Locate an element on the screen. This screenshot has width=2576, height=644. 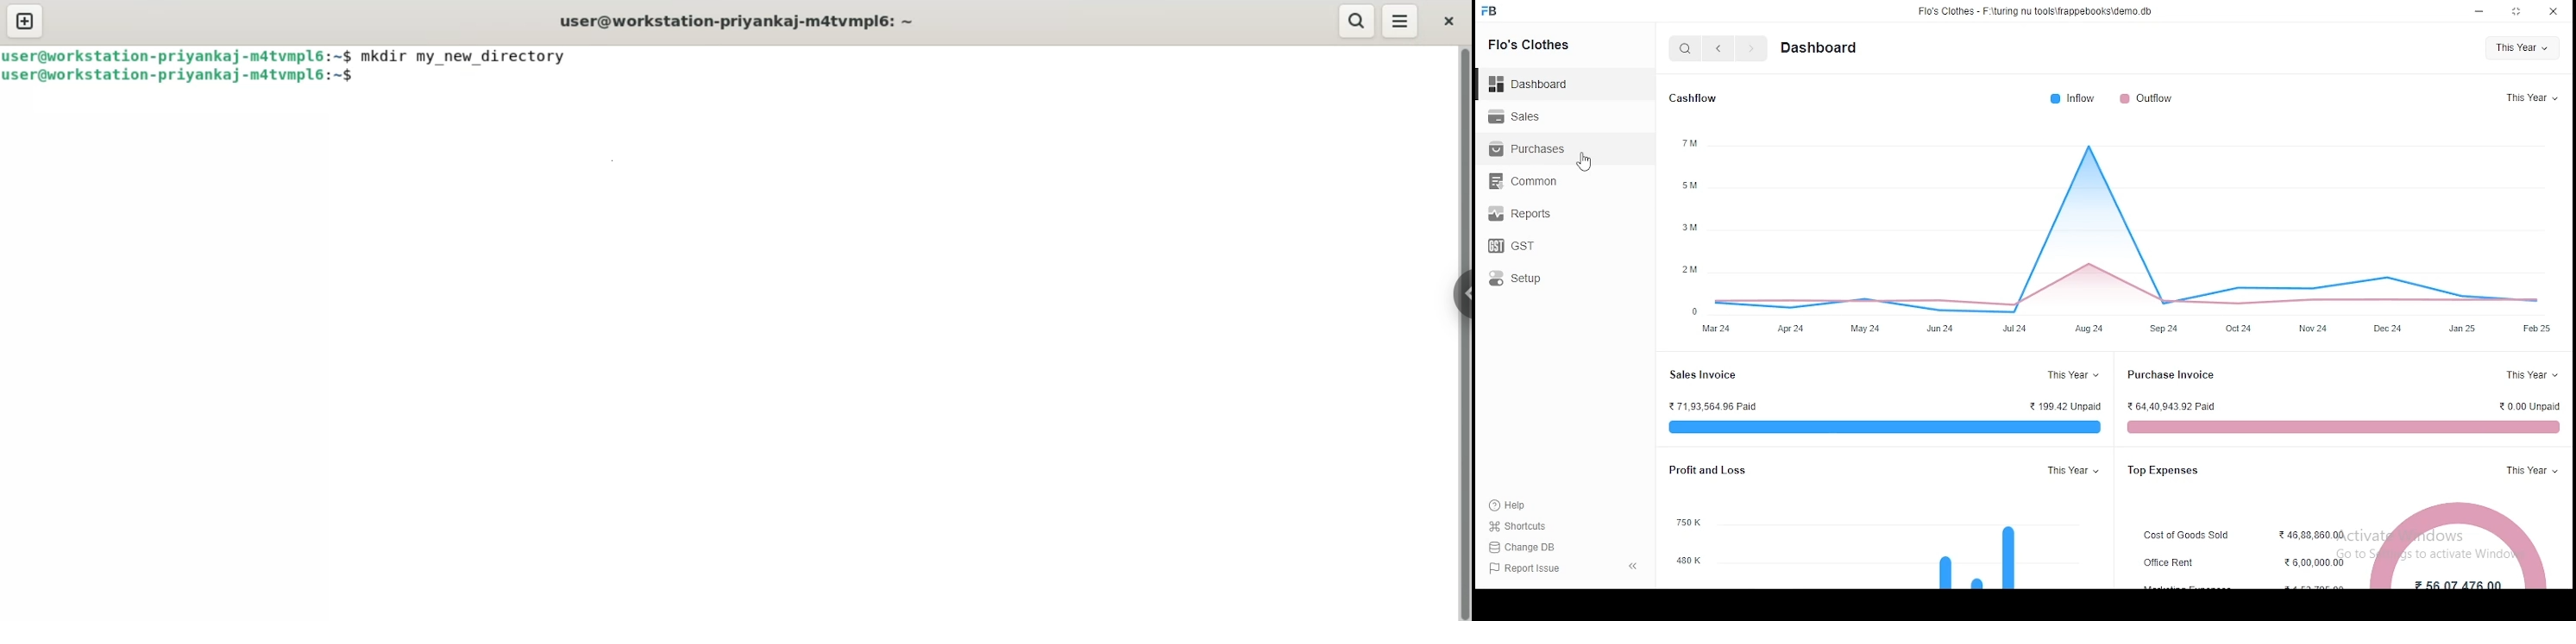
Sales Invoice is located at coordinates (1706, 374).